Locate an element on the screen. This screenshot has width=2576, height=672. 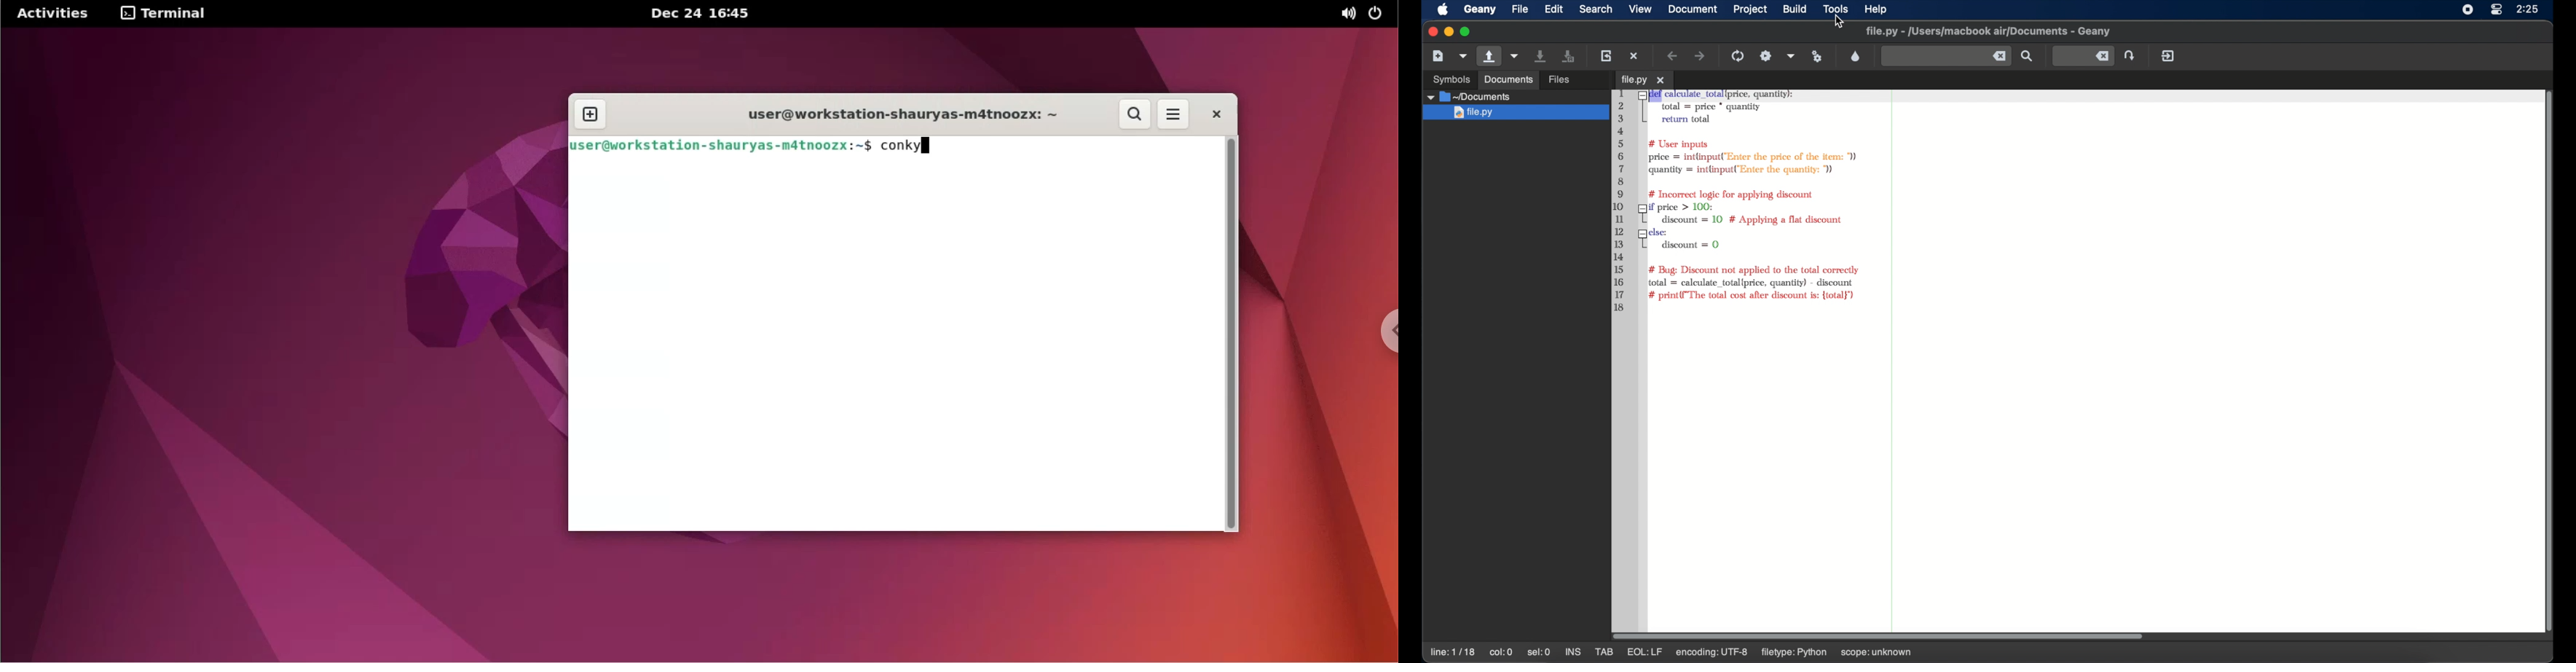
col:52 is located at coordinates (1503, 653).